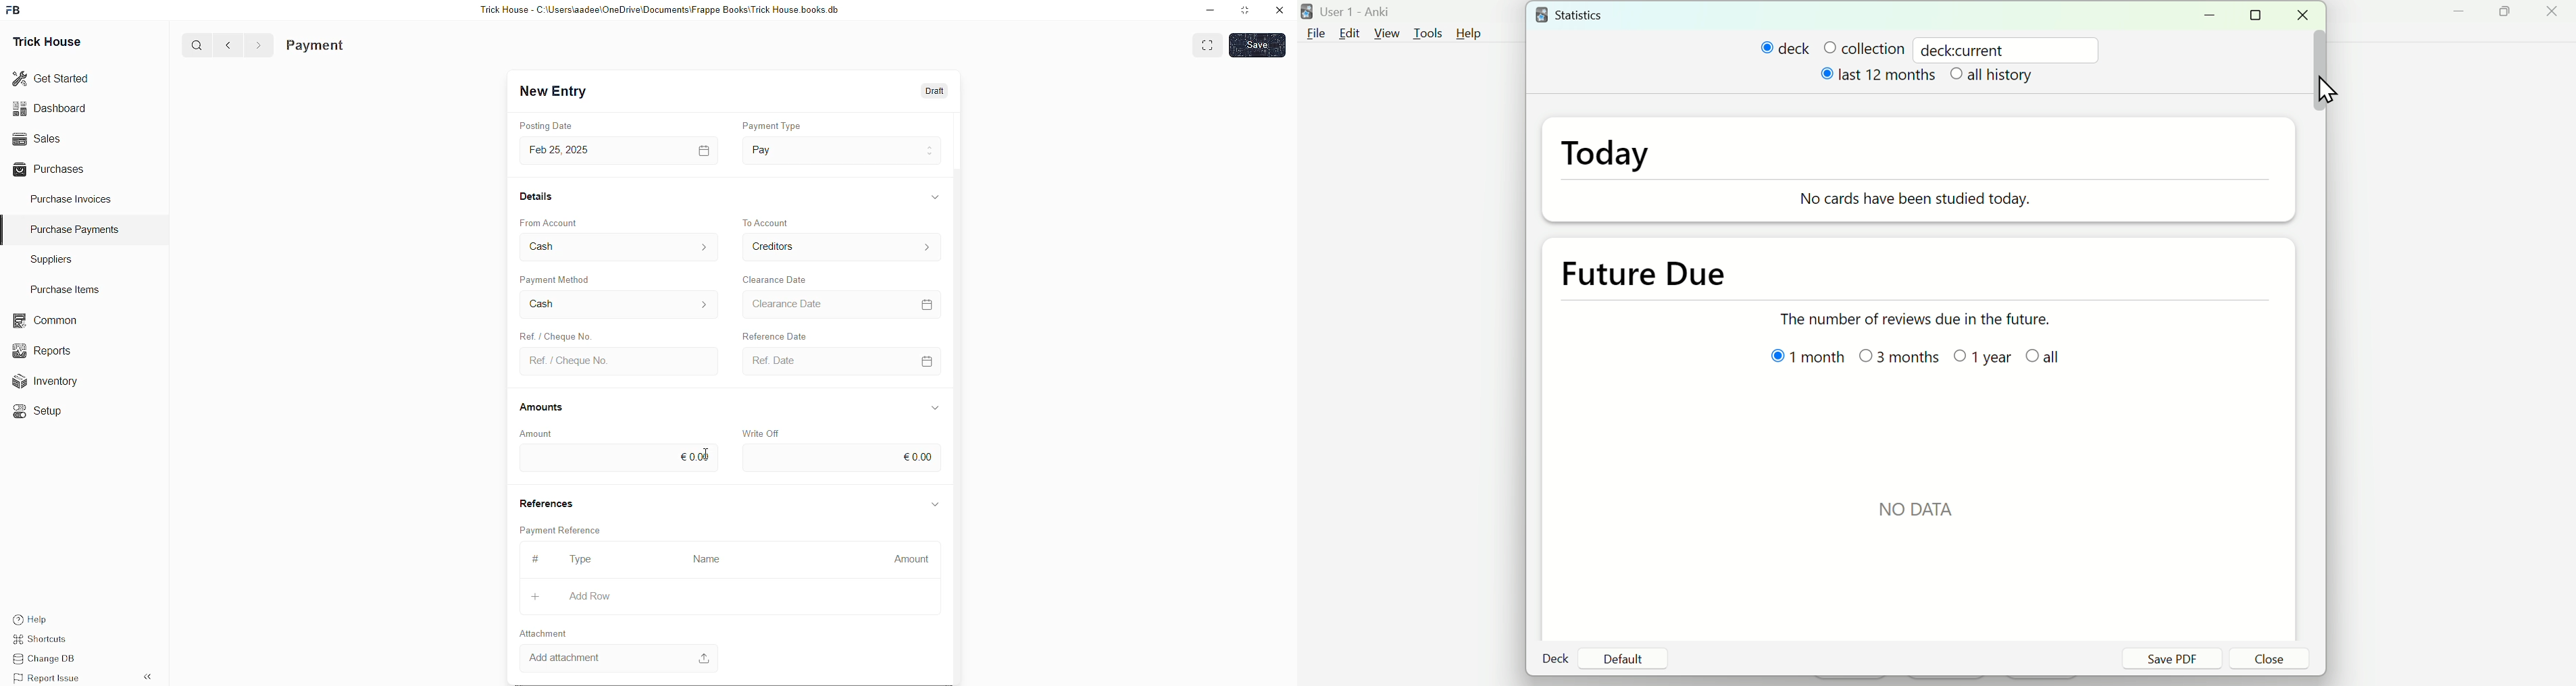 The height and width of the screenshot is (700, 2576). What do you see at coordinates (42, 411) in the screenshot?
I see `«© Setup` at bounding box center [42, 411].